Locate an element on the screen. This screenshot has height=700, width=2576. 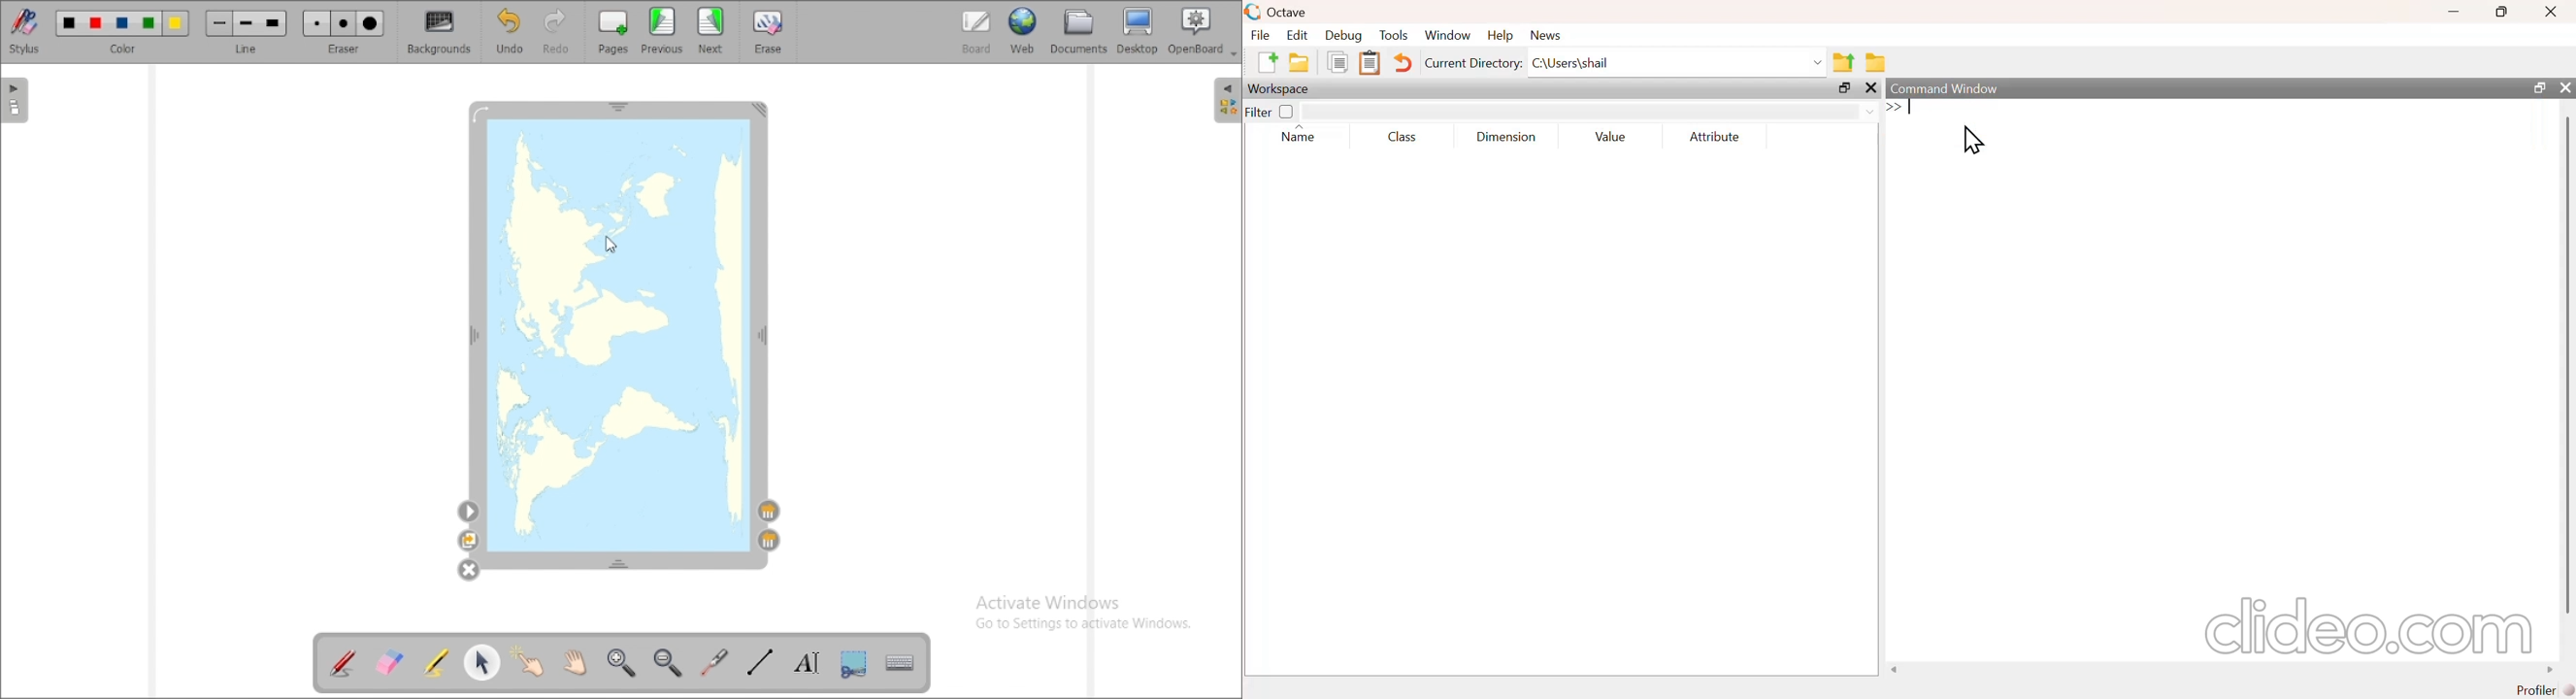
duplicate is located at coordinates (468, 541).